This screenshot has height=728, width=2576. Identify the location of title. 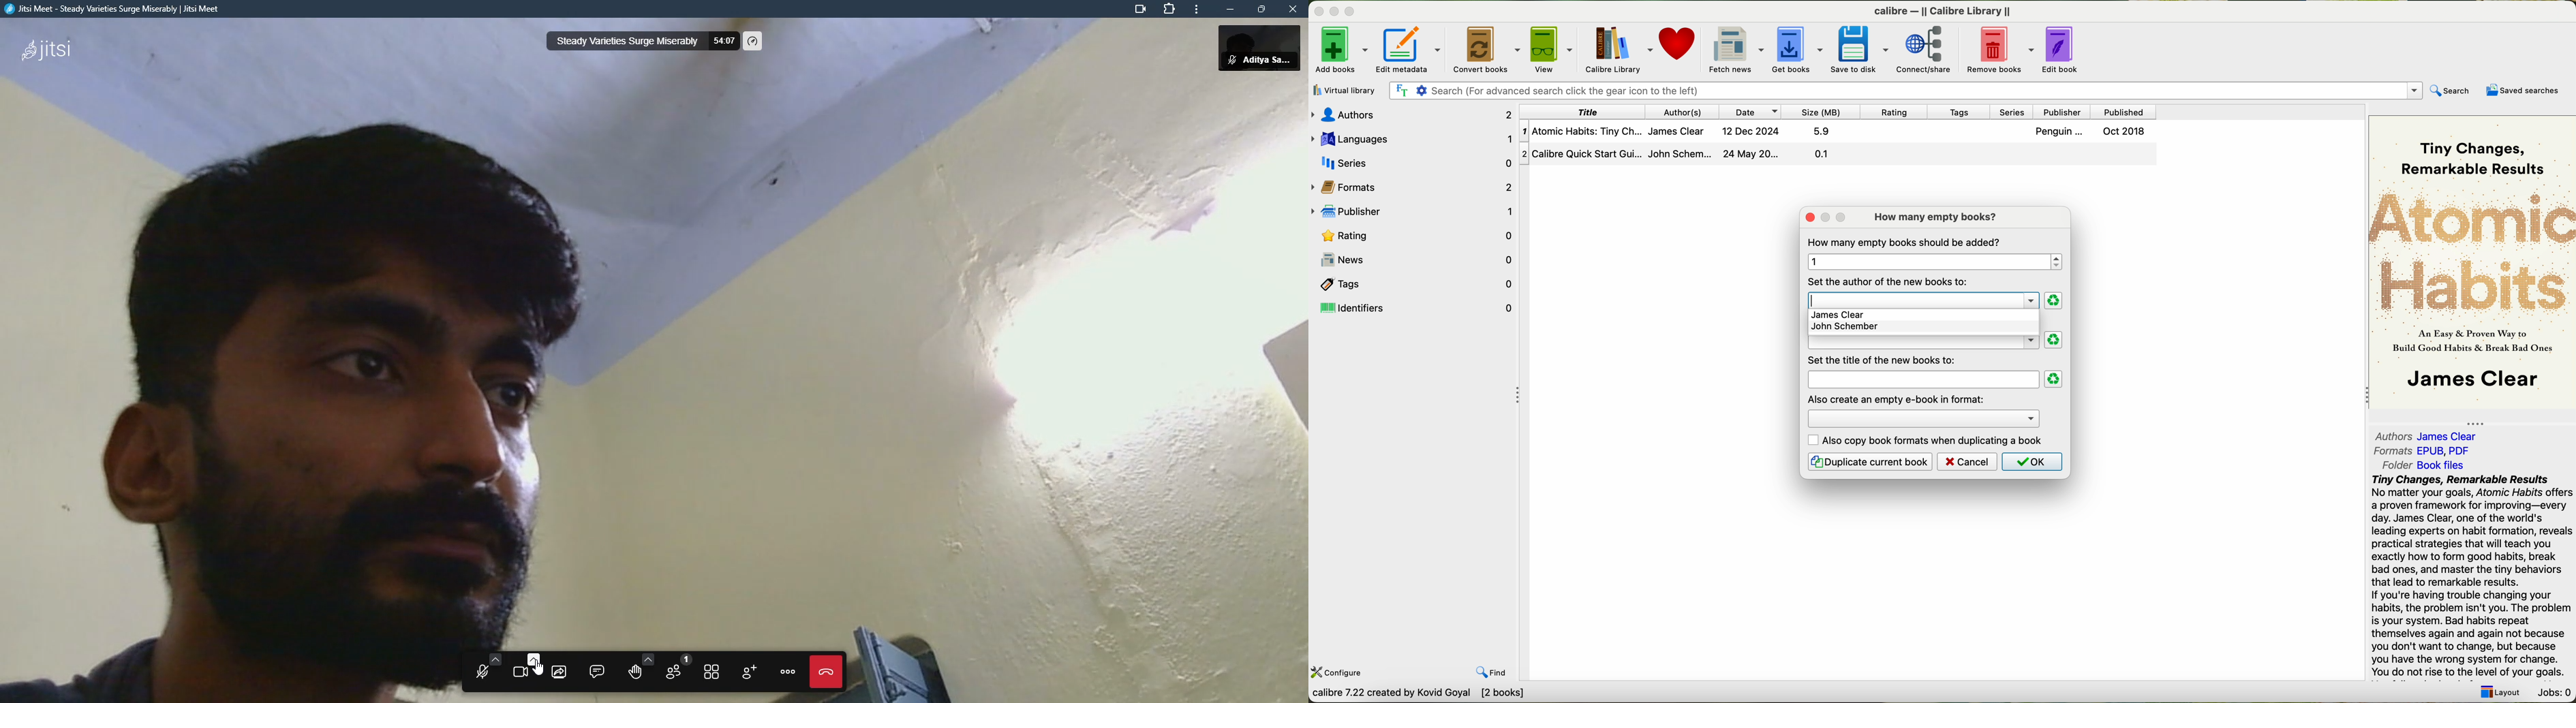
(1585, 111).